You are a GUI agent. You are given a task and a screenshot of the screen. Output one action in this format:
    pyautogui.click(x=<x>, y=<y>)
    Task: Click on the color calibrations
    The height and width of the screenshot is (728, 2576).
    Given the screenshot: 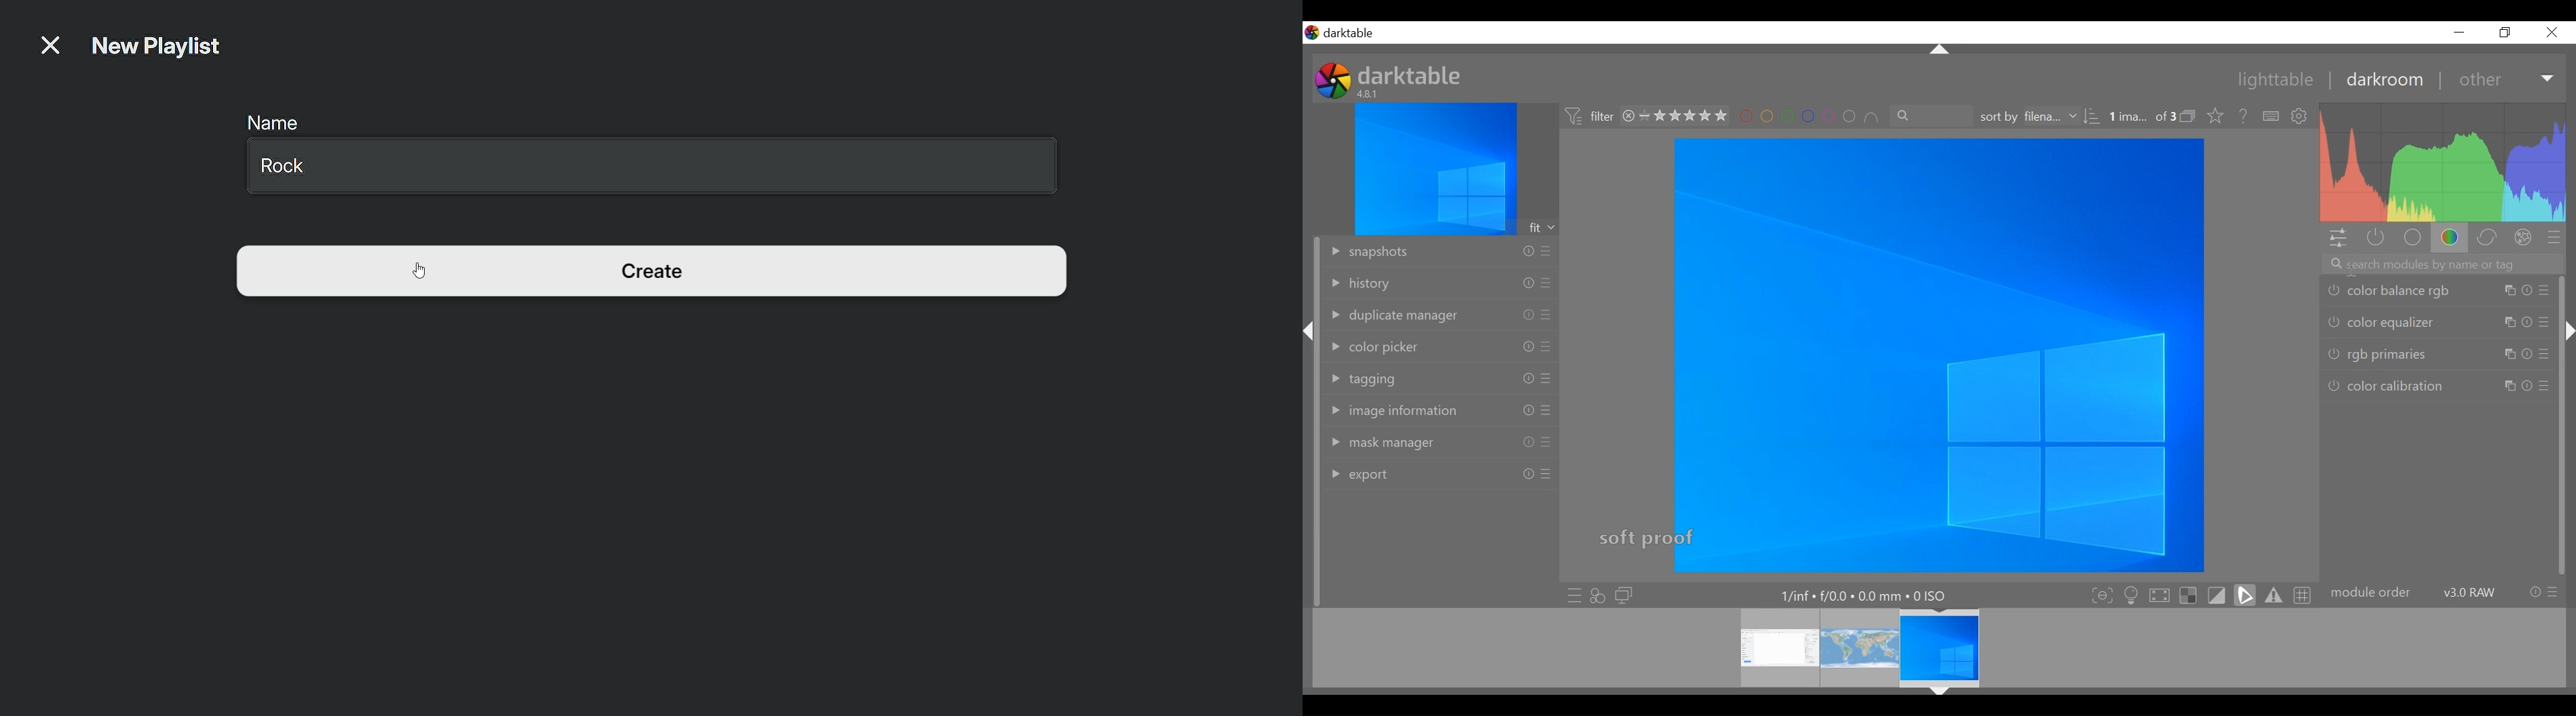 What is the action you would take?
    pyautogui.click(x=2386, y=387)
    